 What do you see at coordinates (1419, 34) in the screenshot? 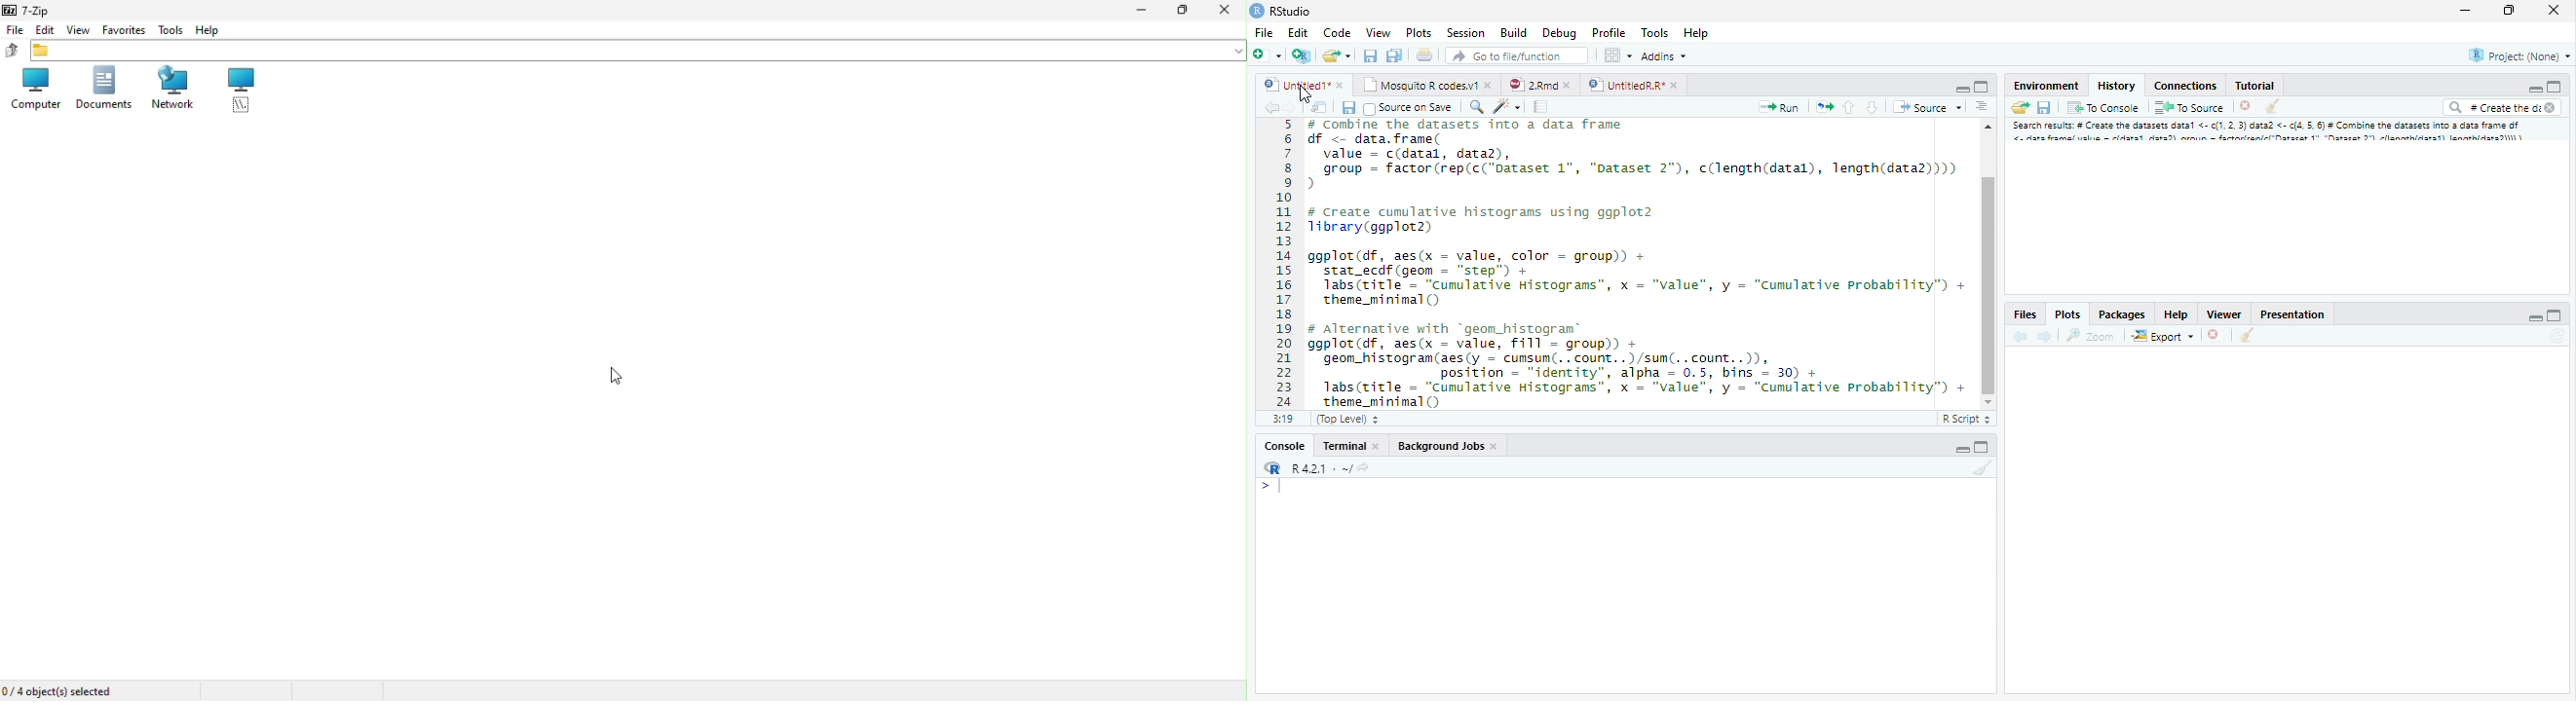
I see `Plots` at bounding box center [1419, 34].